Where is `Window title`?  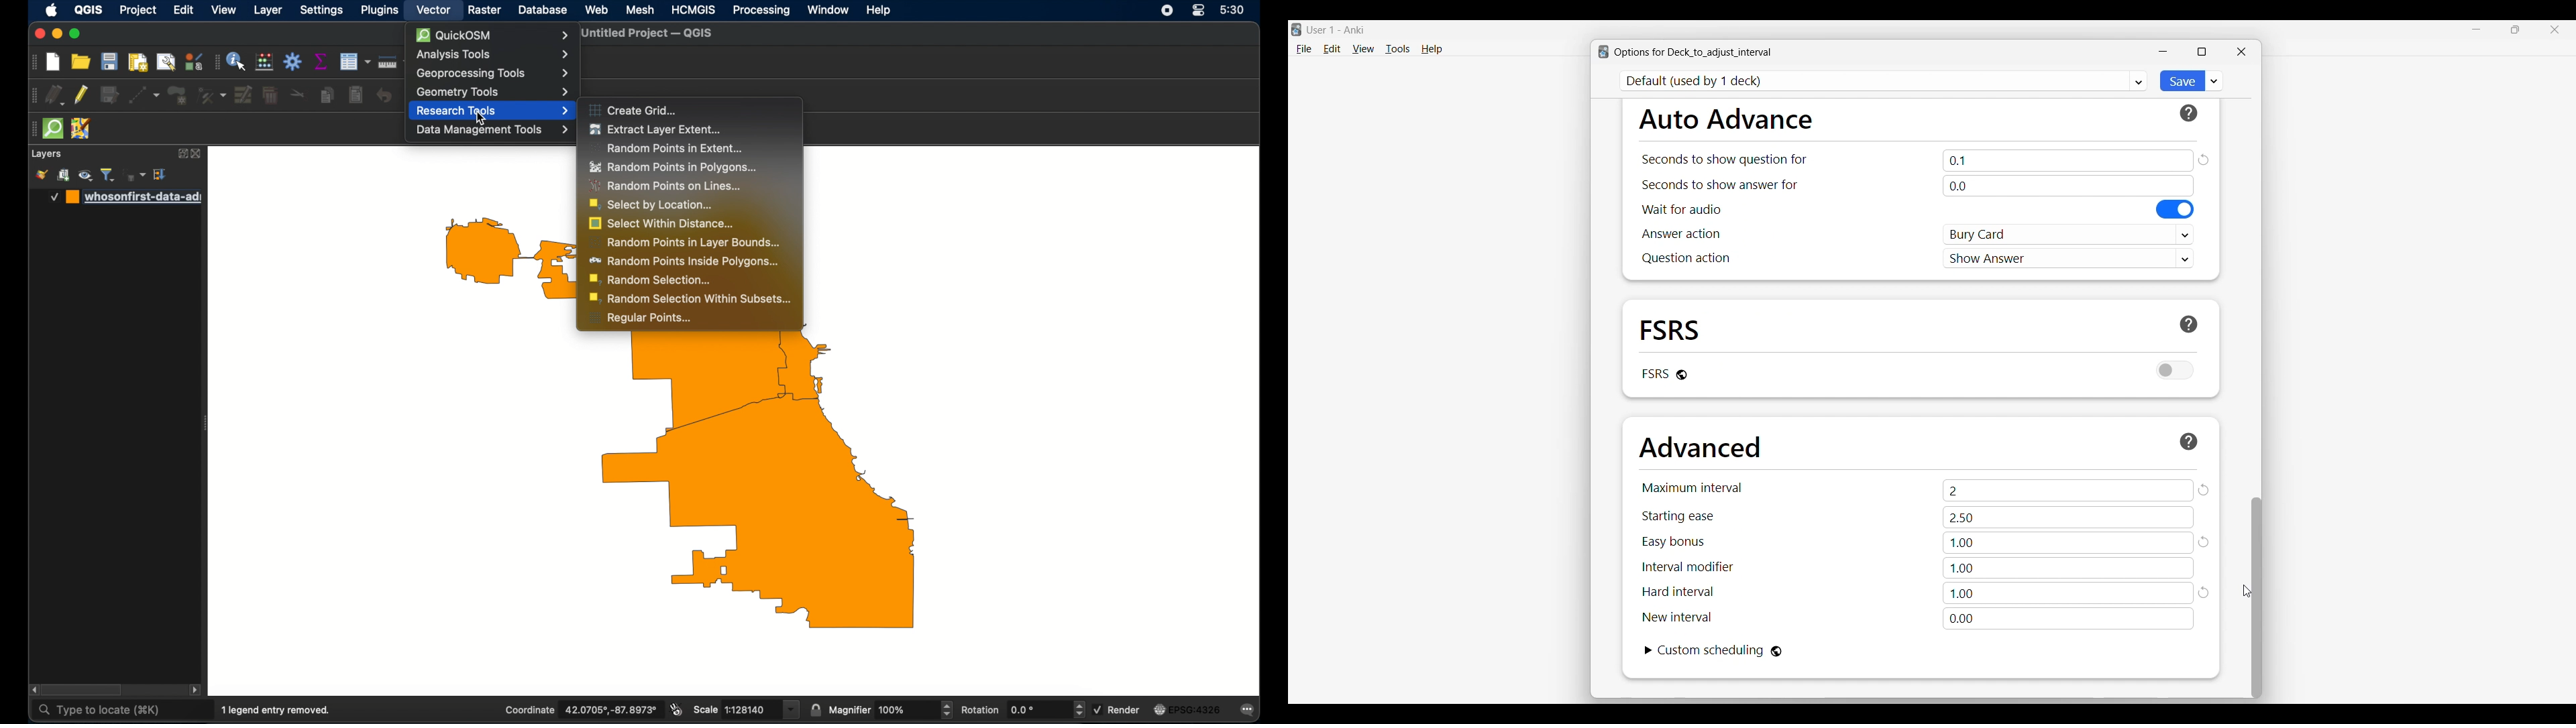
Window title is located at coordinates (1693, 52).